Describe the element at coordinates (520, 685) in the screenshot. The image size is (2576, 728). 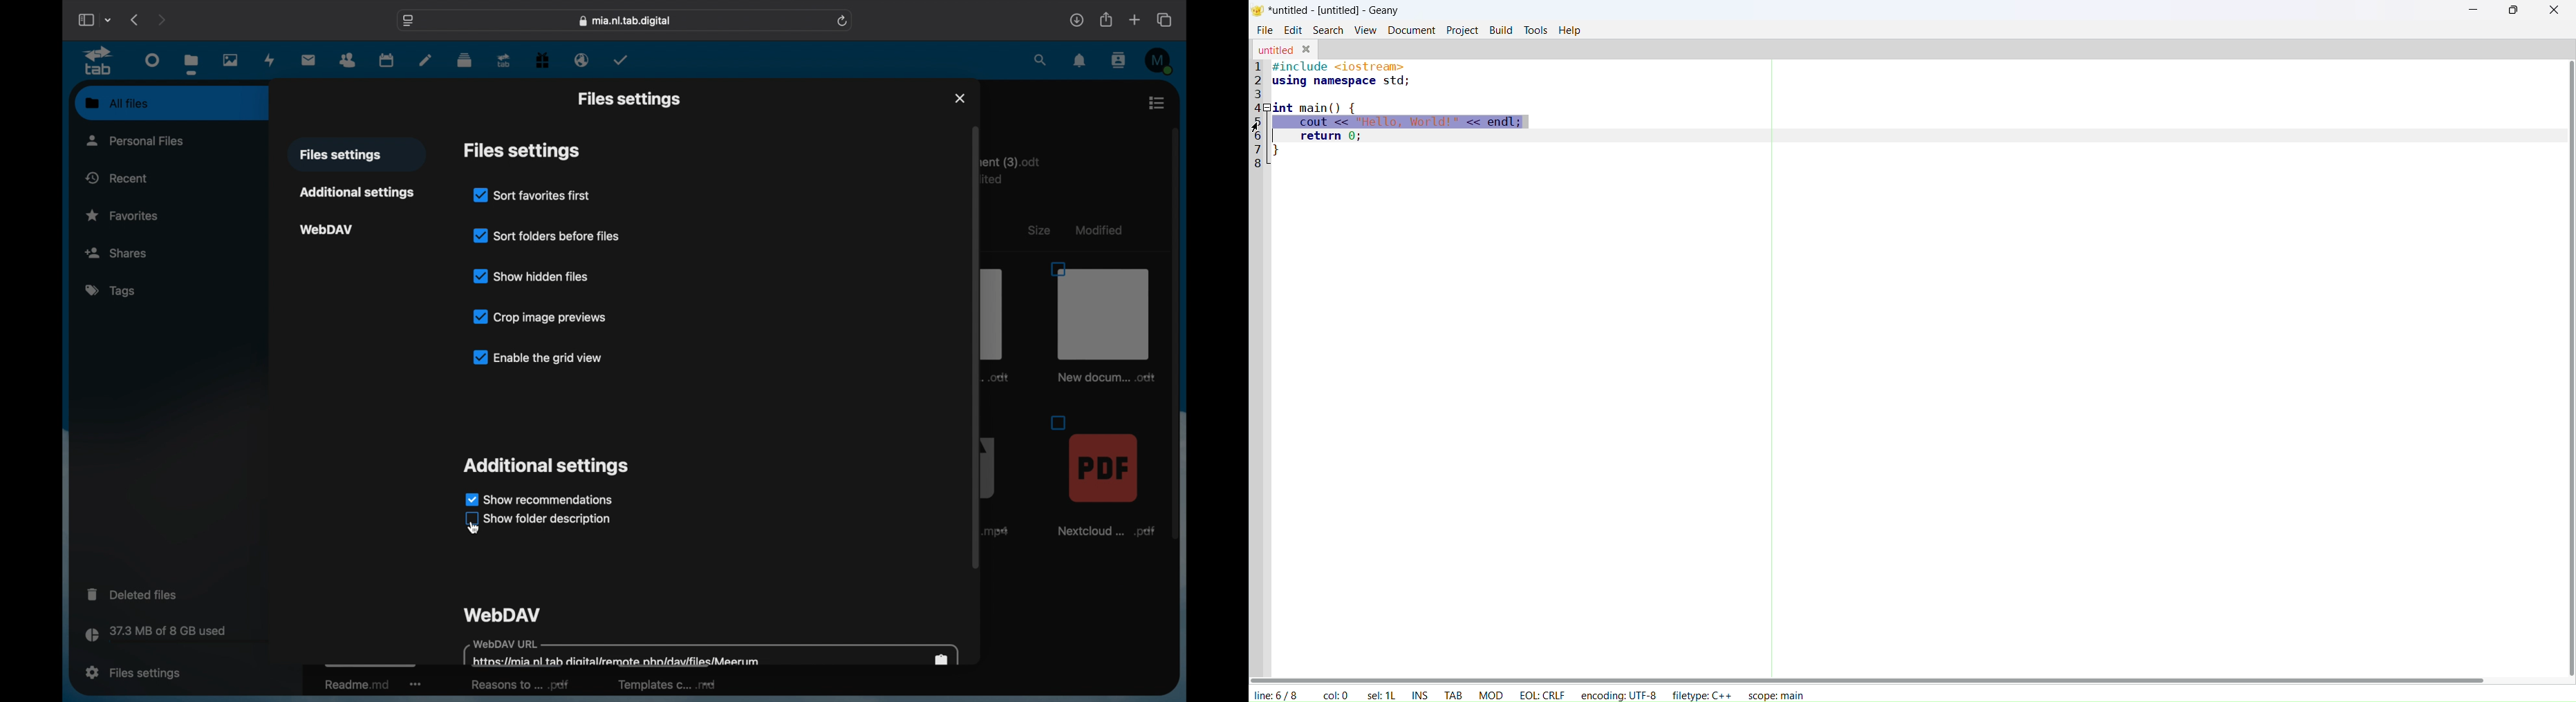
I see `reasonsto` at that location.